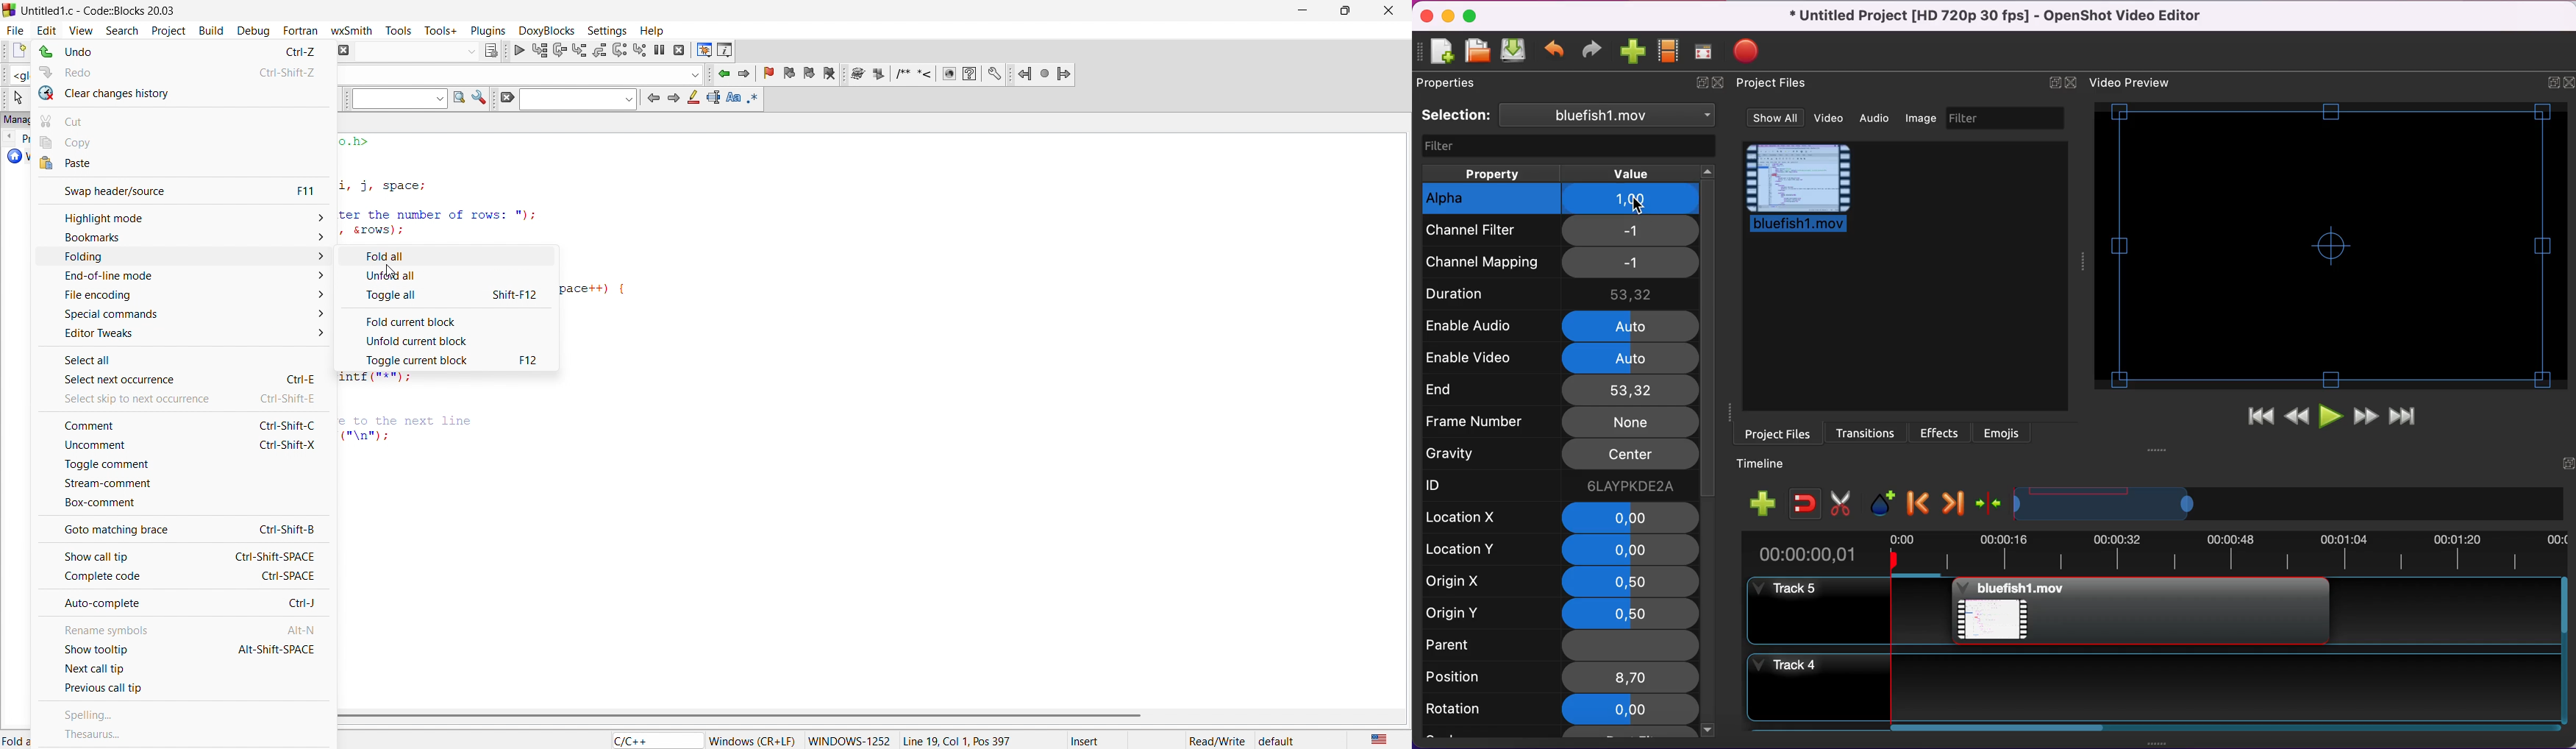 This screenshot has height=756, width=2576. Describe the element at coordinates (183, 577) in the screenshot. I see `complete code` at that location.